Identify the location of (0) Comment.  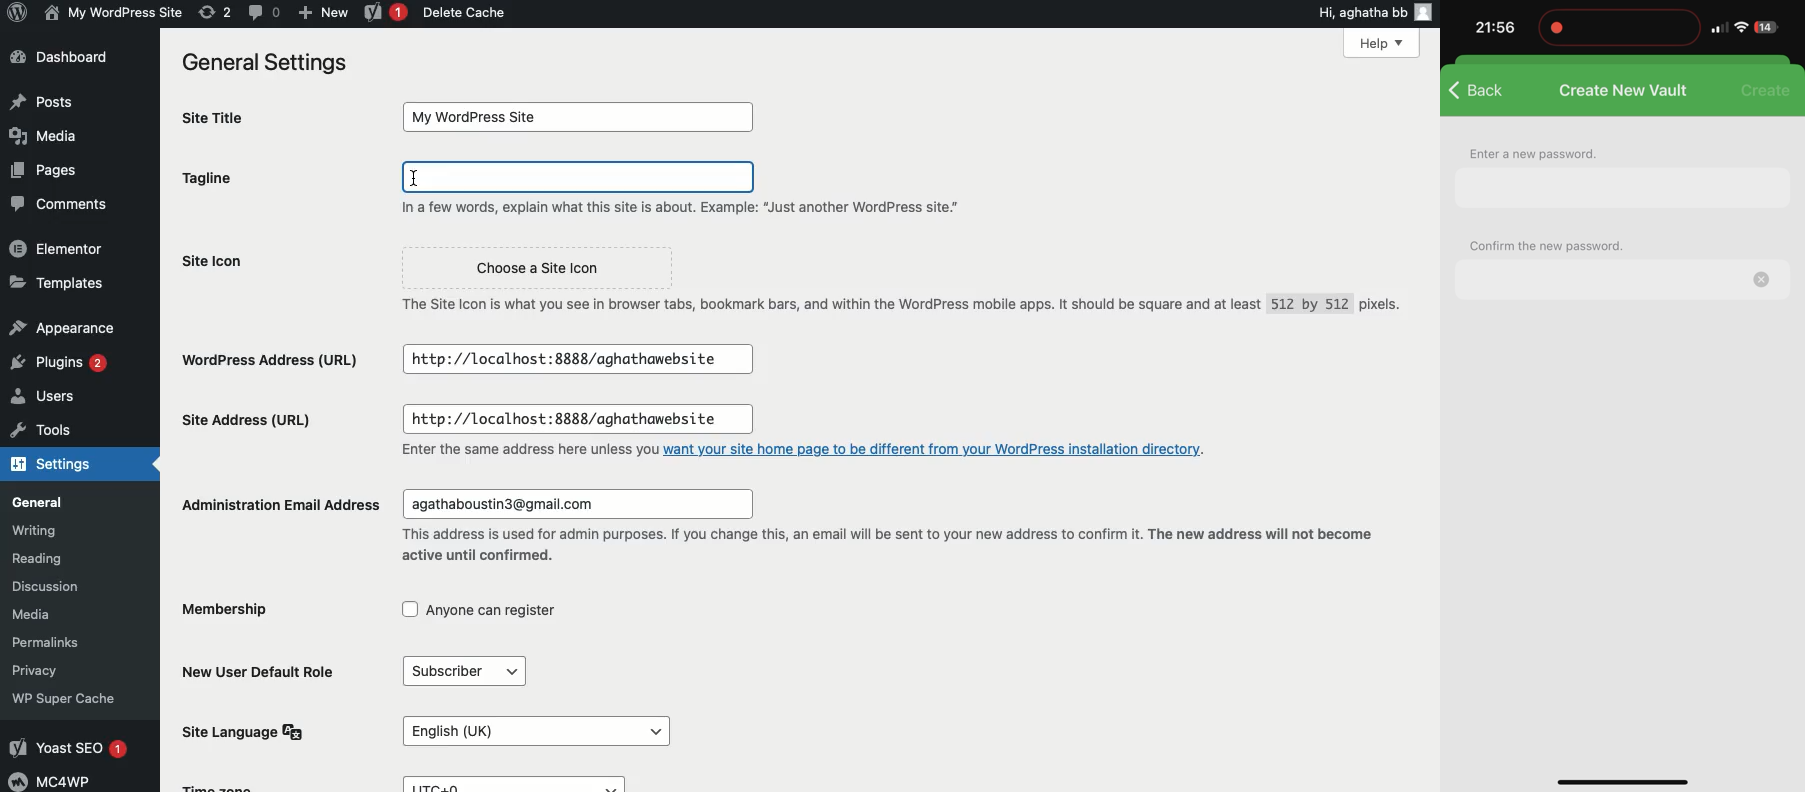
(263, 12).